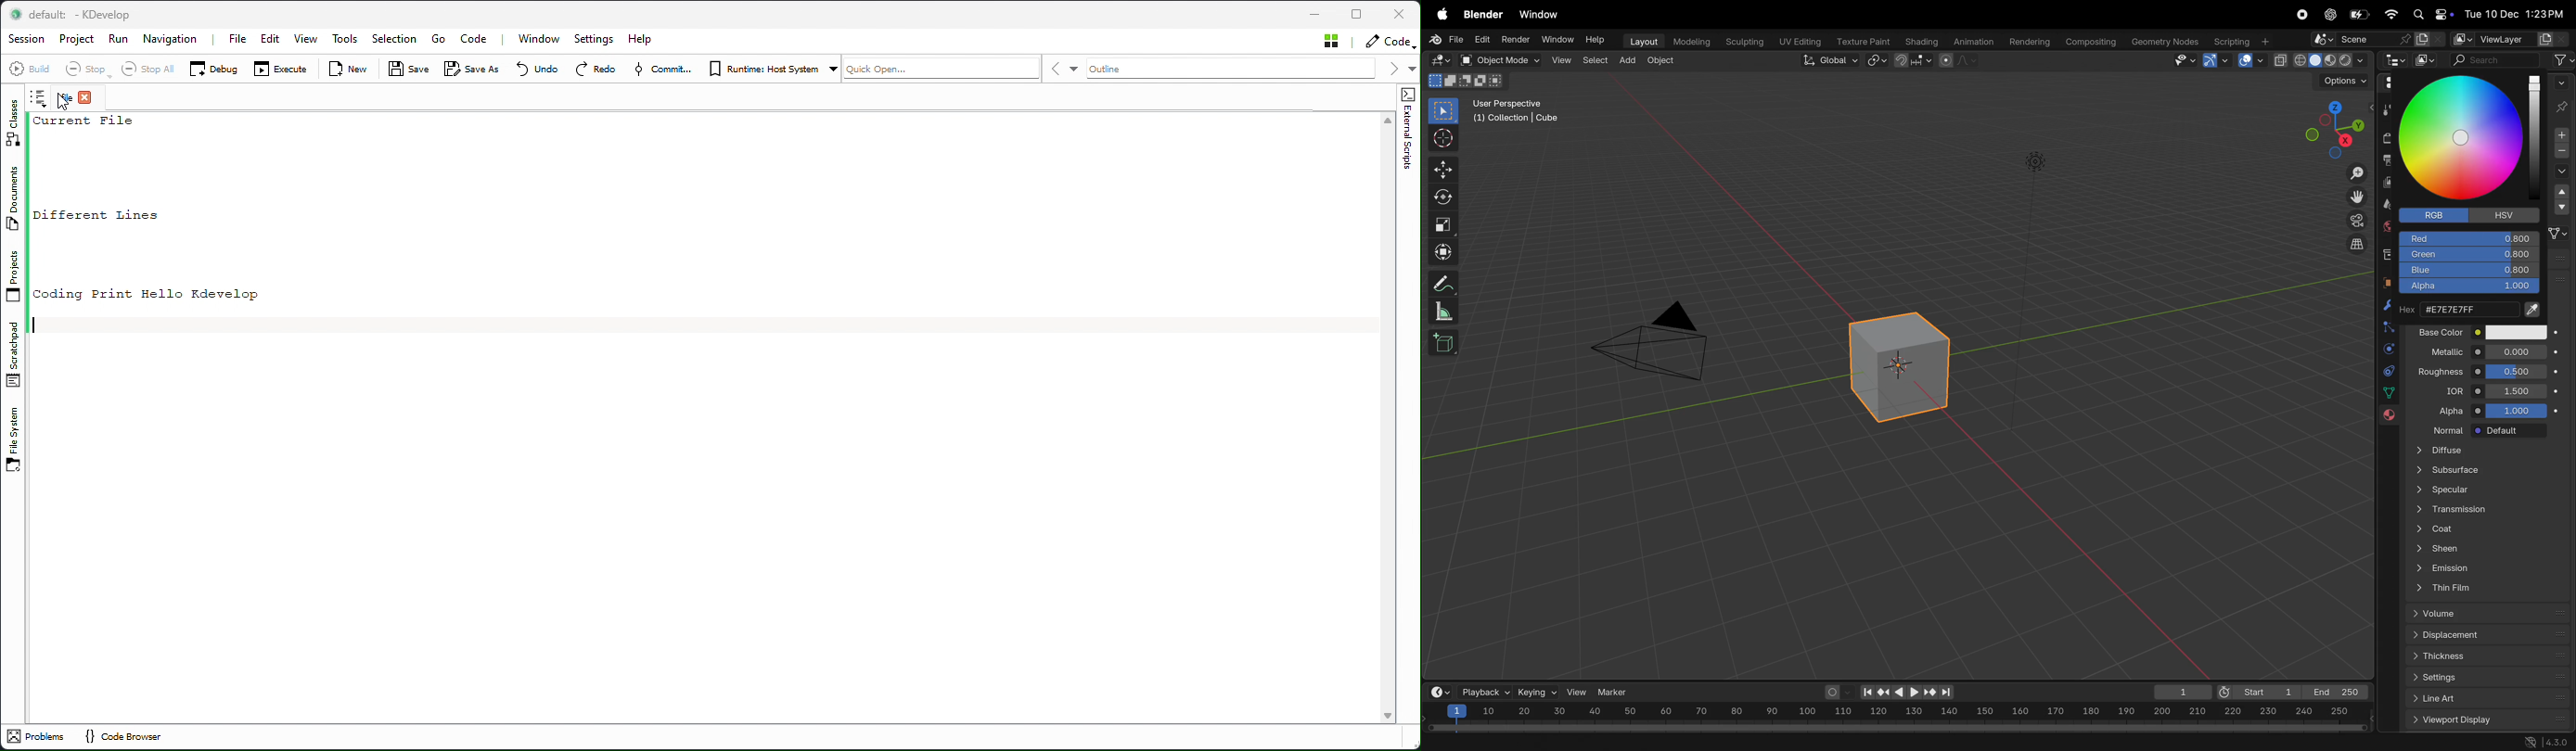  I want to click on editor type, so click(1436, 59).